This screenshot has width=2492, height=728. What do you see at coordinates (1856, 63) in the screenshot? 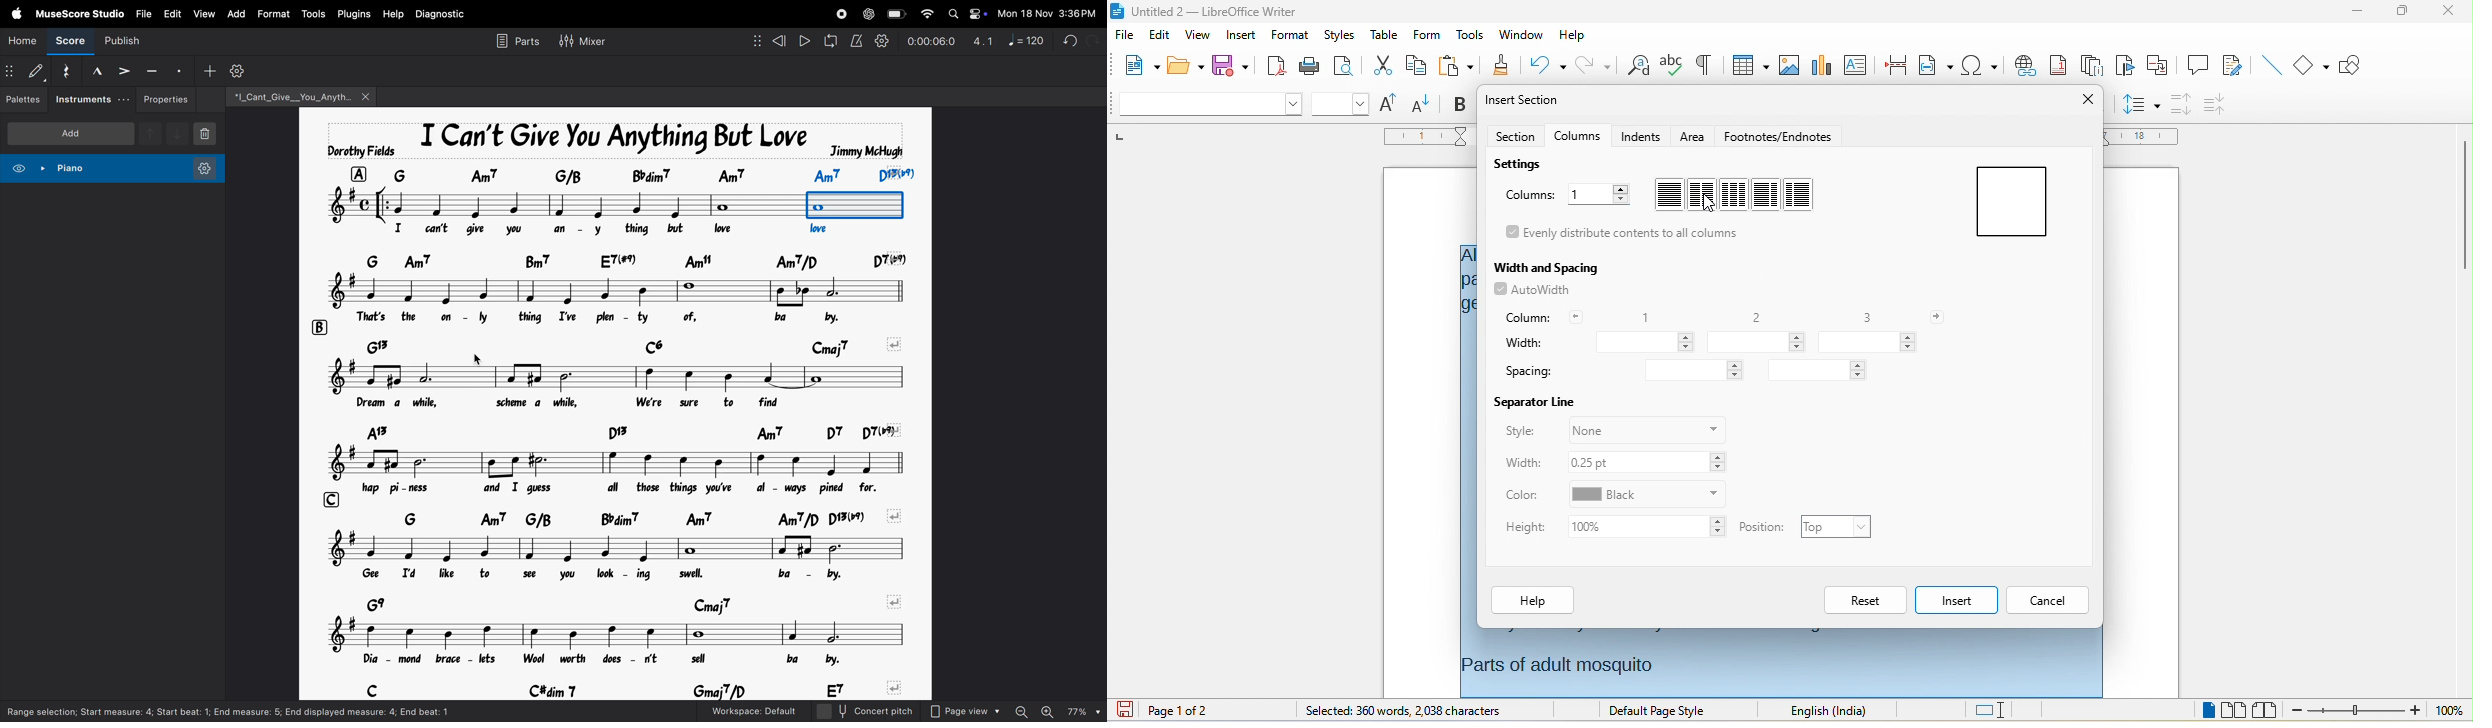
I see `text box` at bounding box center [1856, 63].